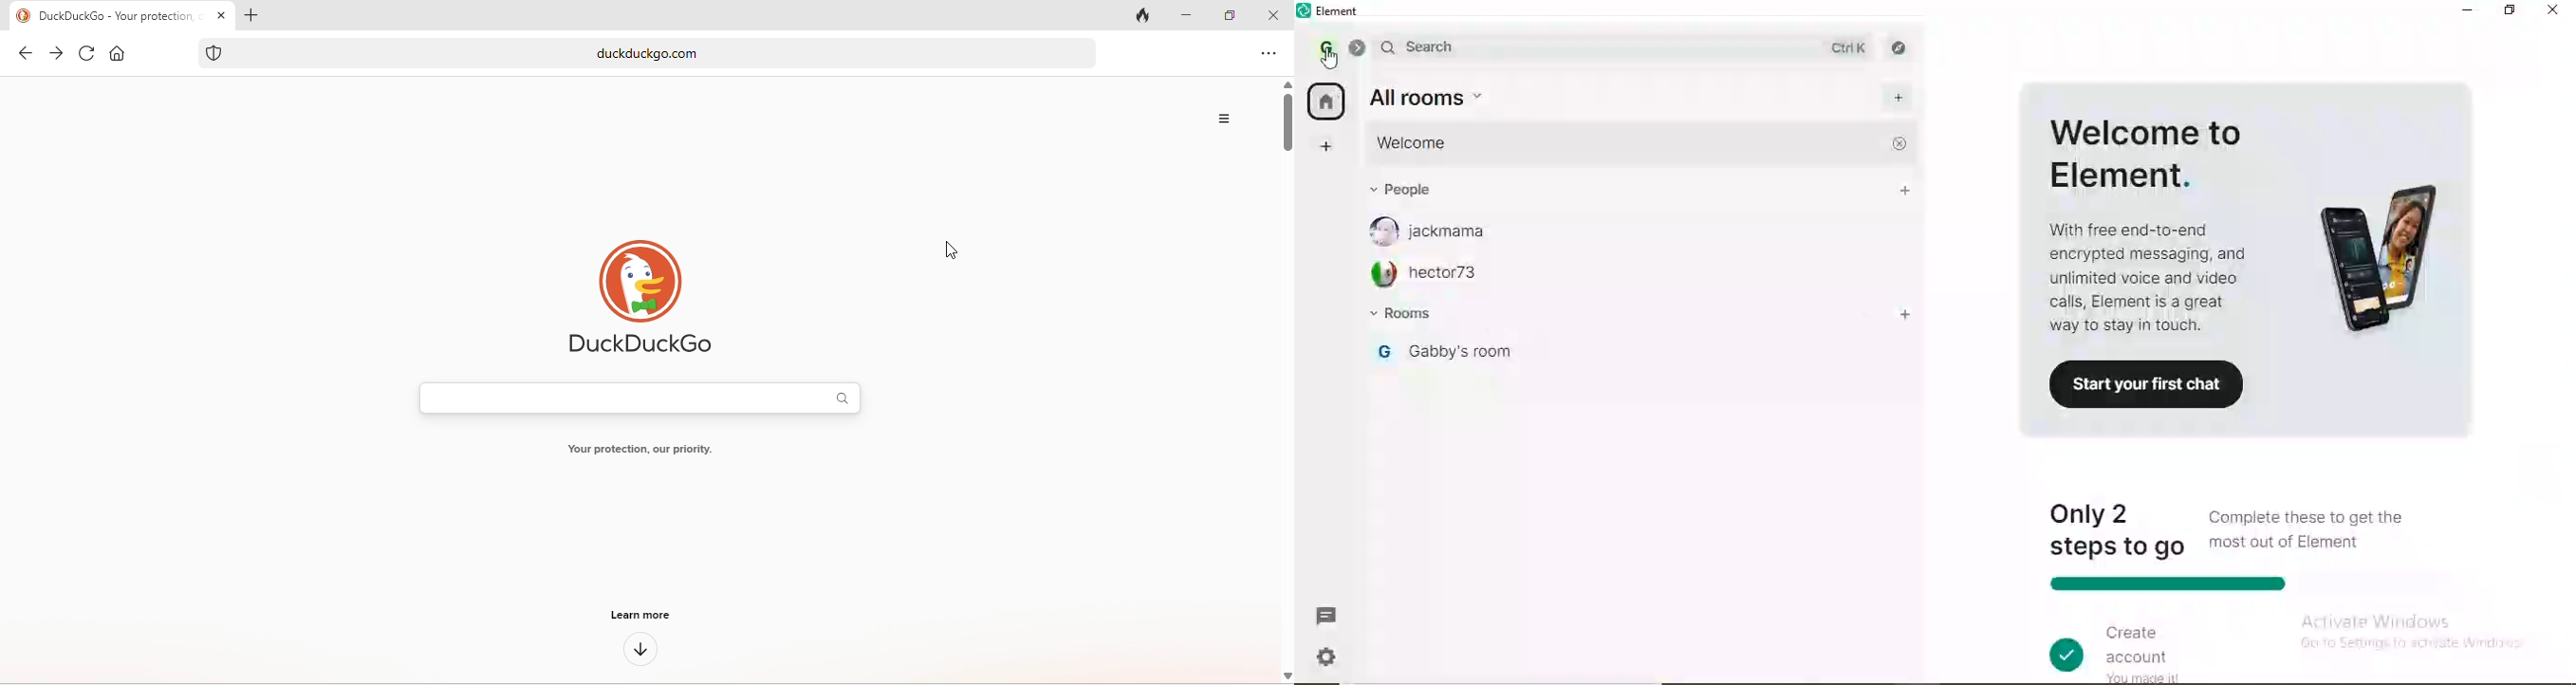  I want to click on cursor, so click(1329, 59).